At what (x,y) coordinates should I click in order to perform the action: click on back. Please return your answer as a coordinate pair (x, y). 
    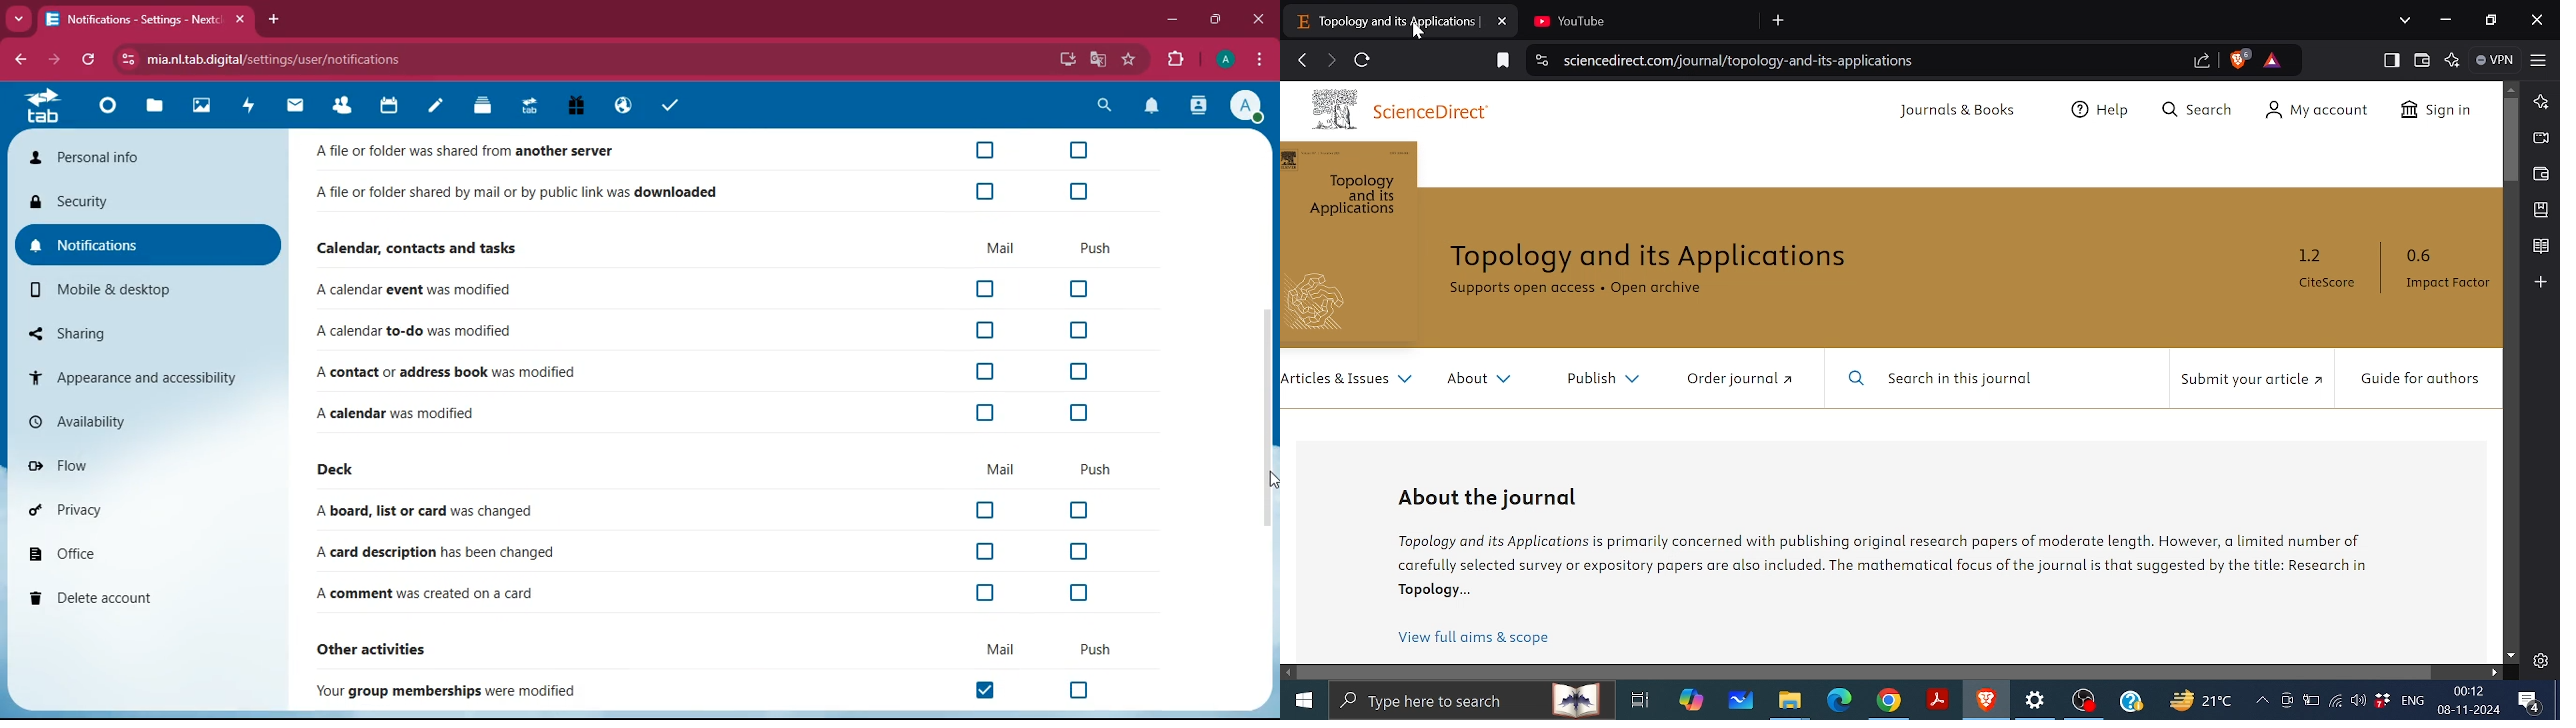
    Looking at the image, I should click on (18, 59).